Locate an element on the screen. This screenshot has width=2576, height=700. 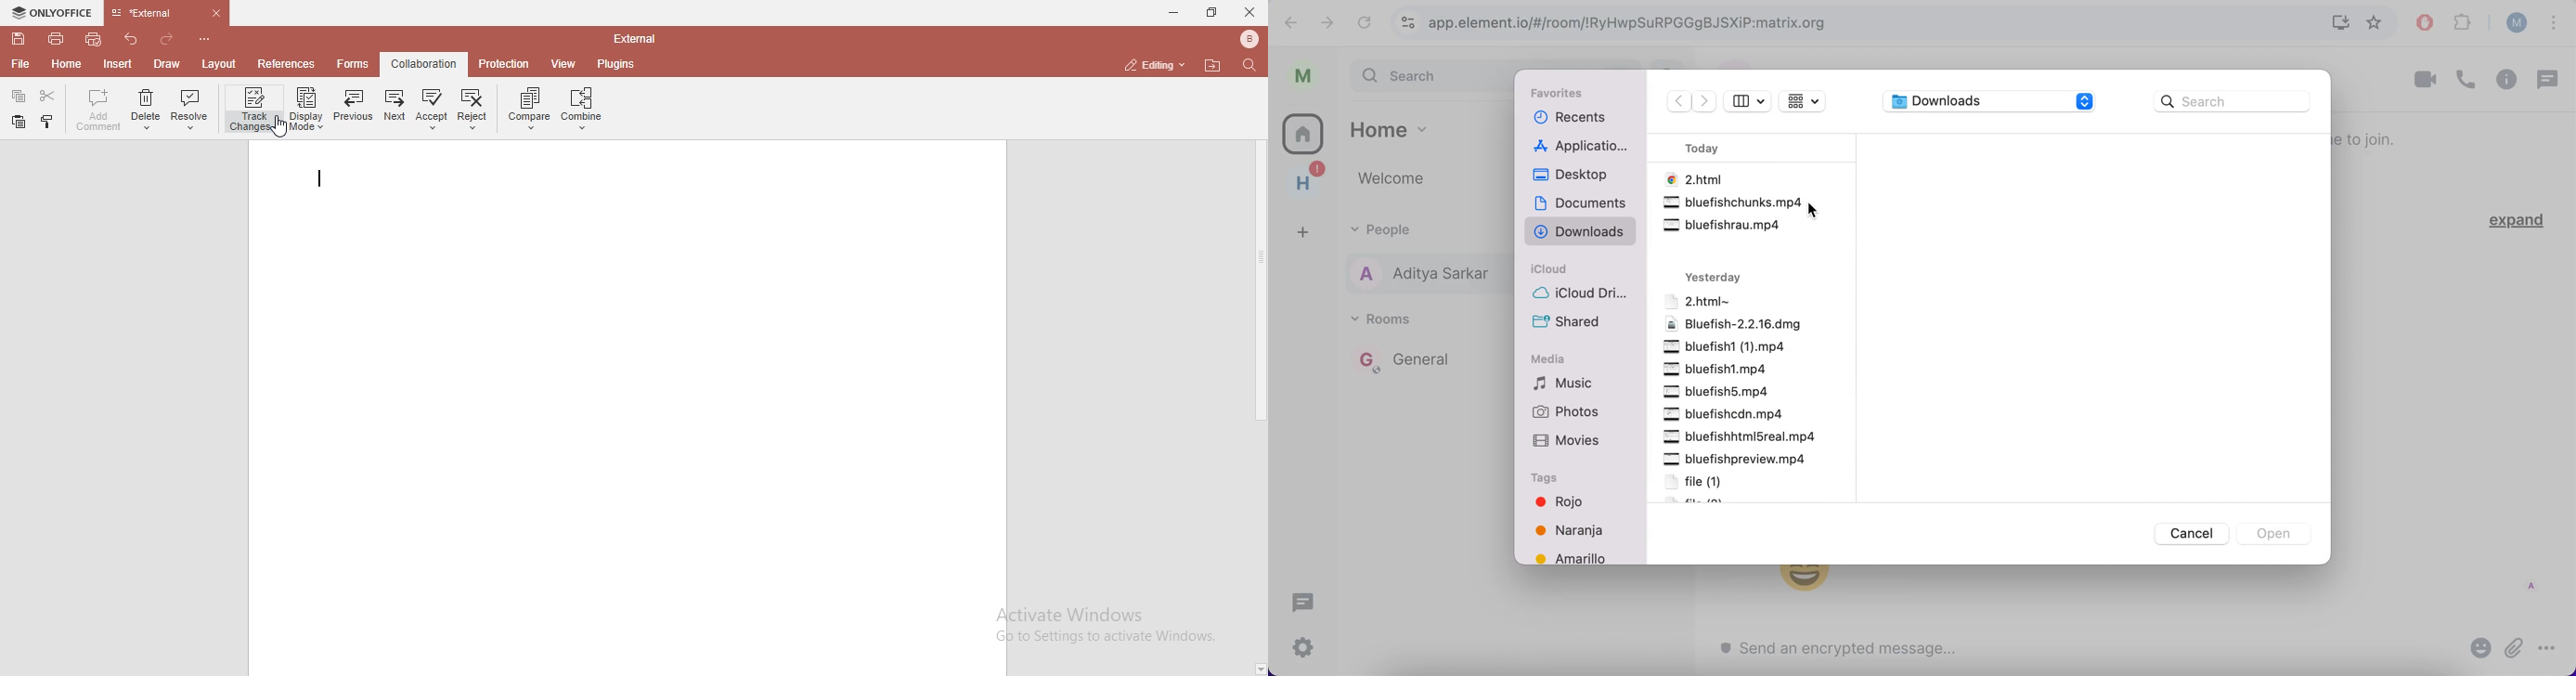
file is located at coordinates (1747, 301).